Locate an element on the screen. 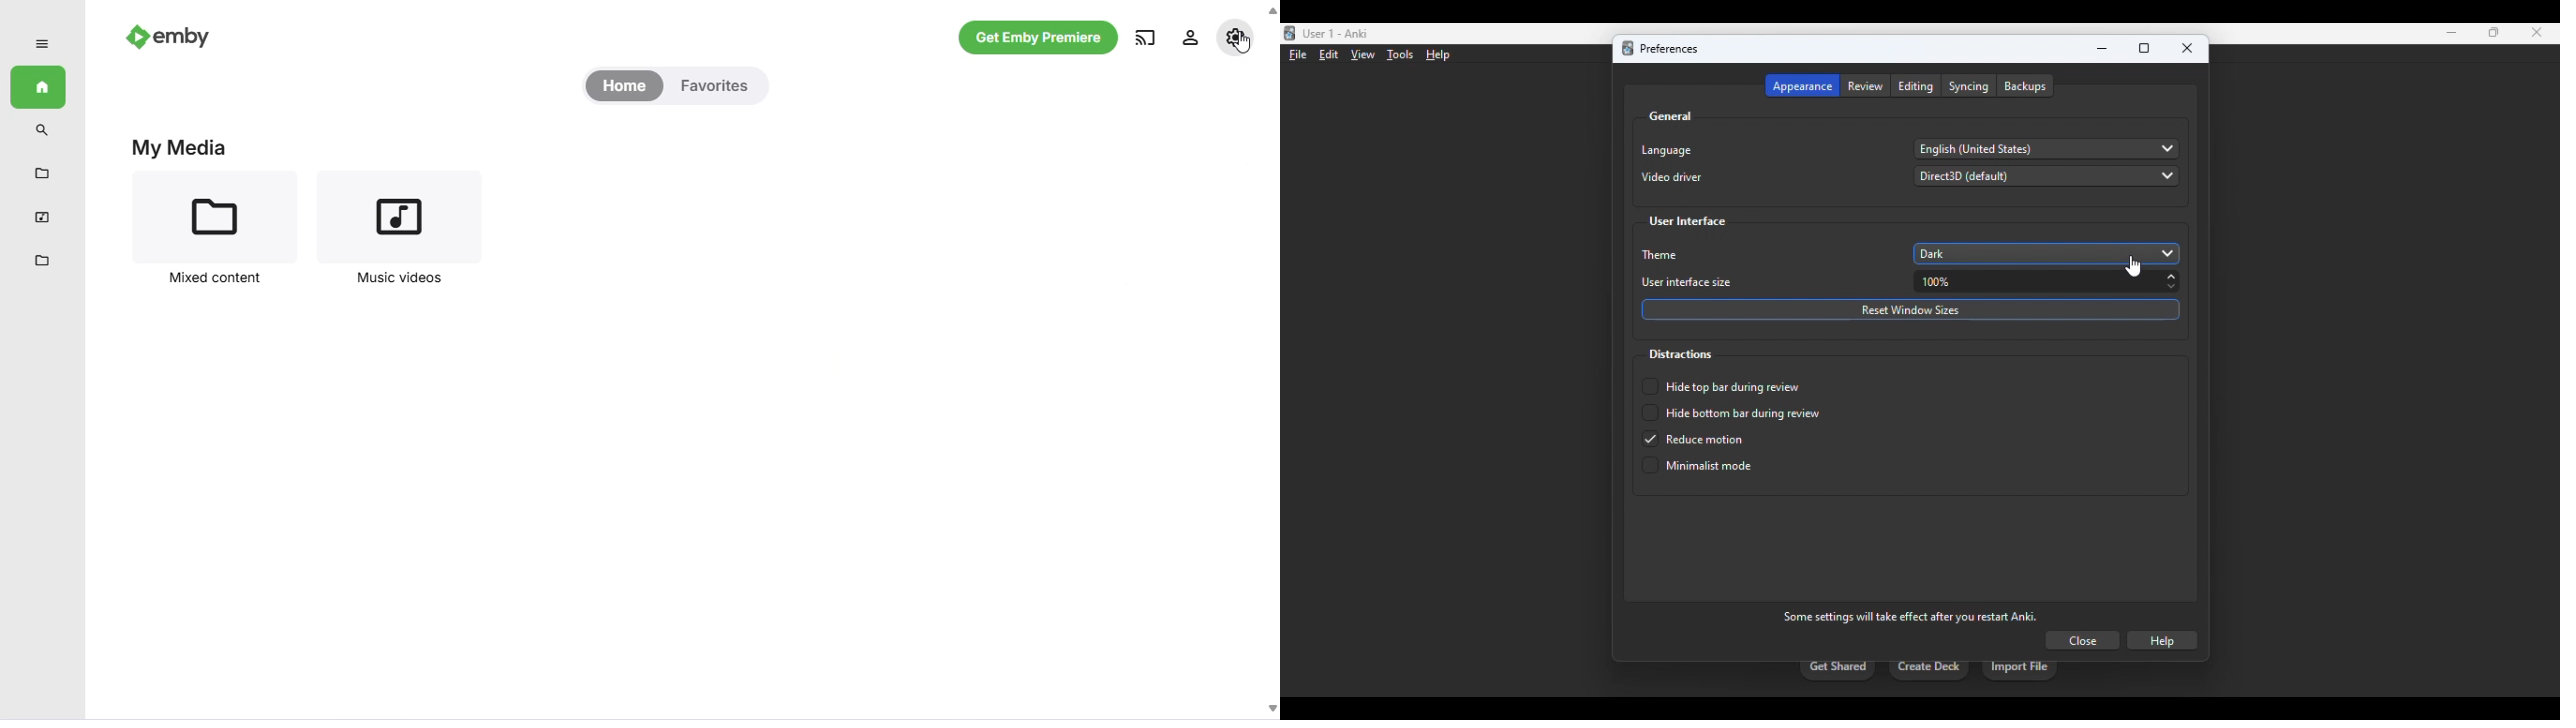 This screenshot has height=728, width=2576. syncing is located at coordinates (1969, 86).